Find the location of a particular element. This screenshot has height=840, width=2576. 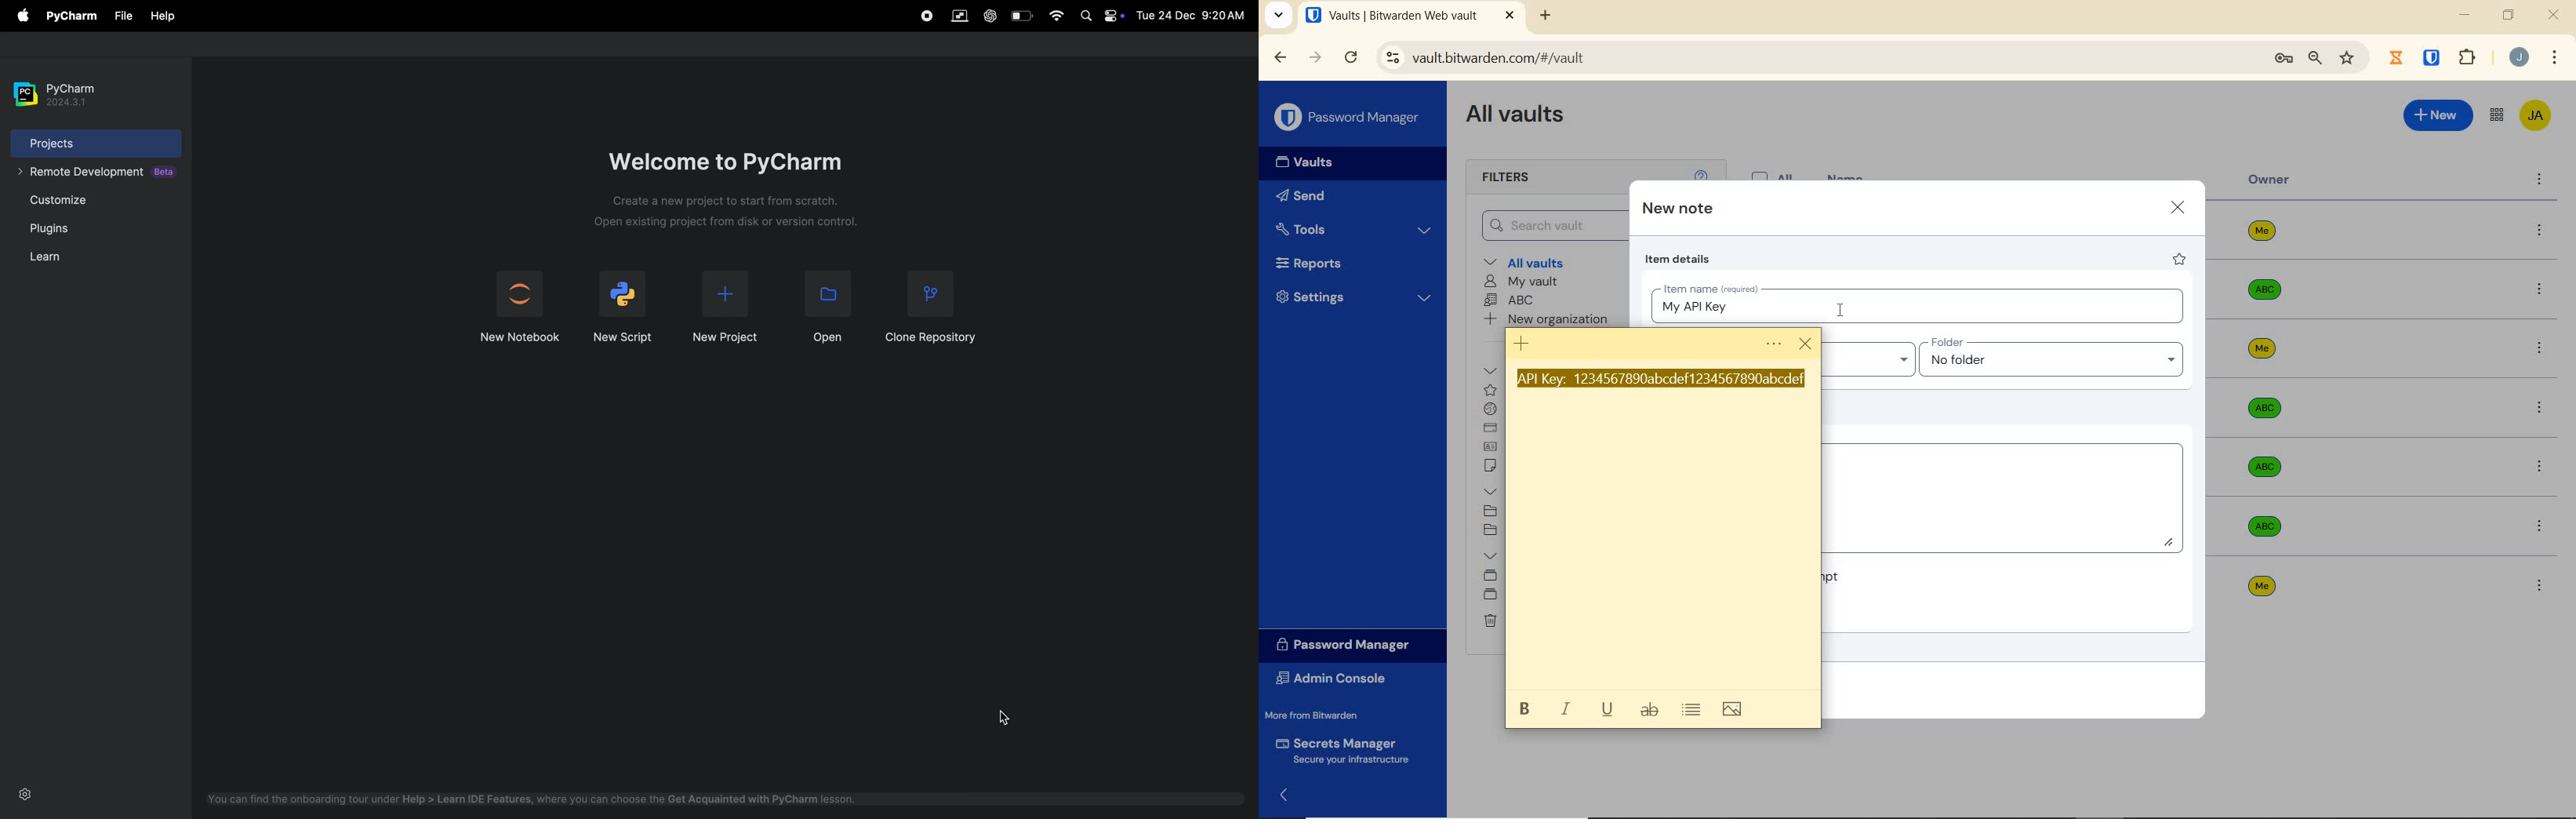

Password Manager is located at coordinates (1348, 644).